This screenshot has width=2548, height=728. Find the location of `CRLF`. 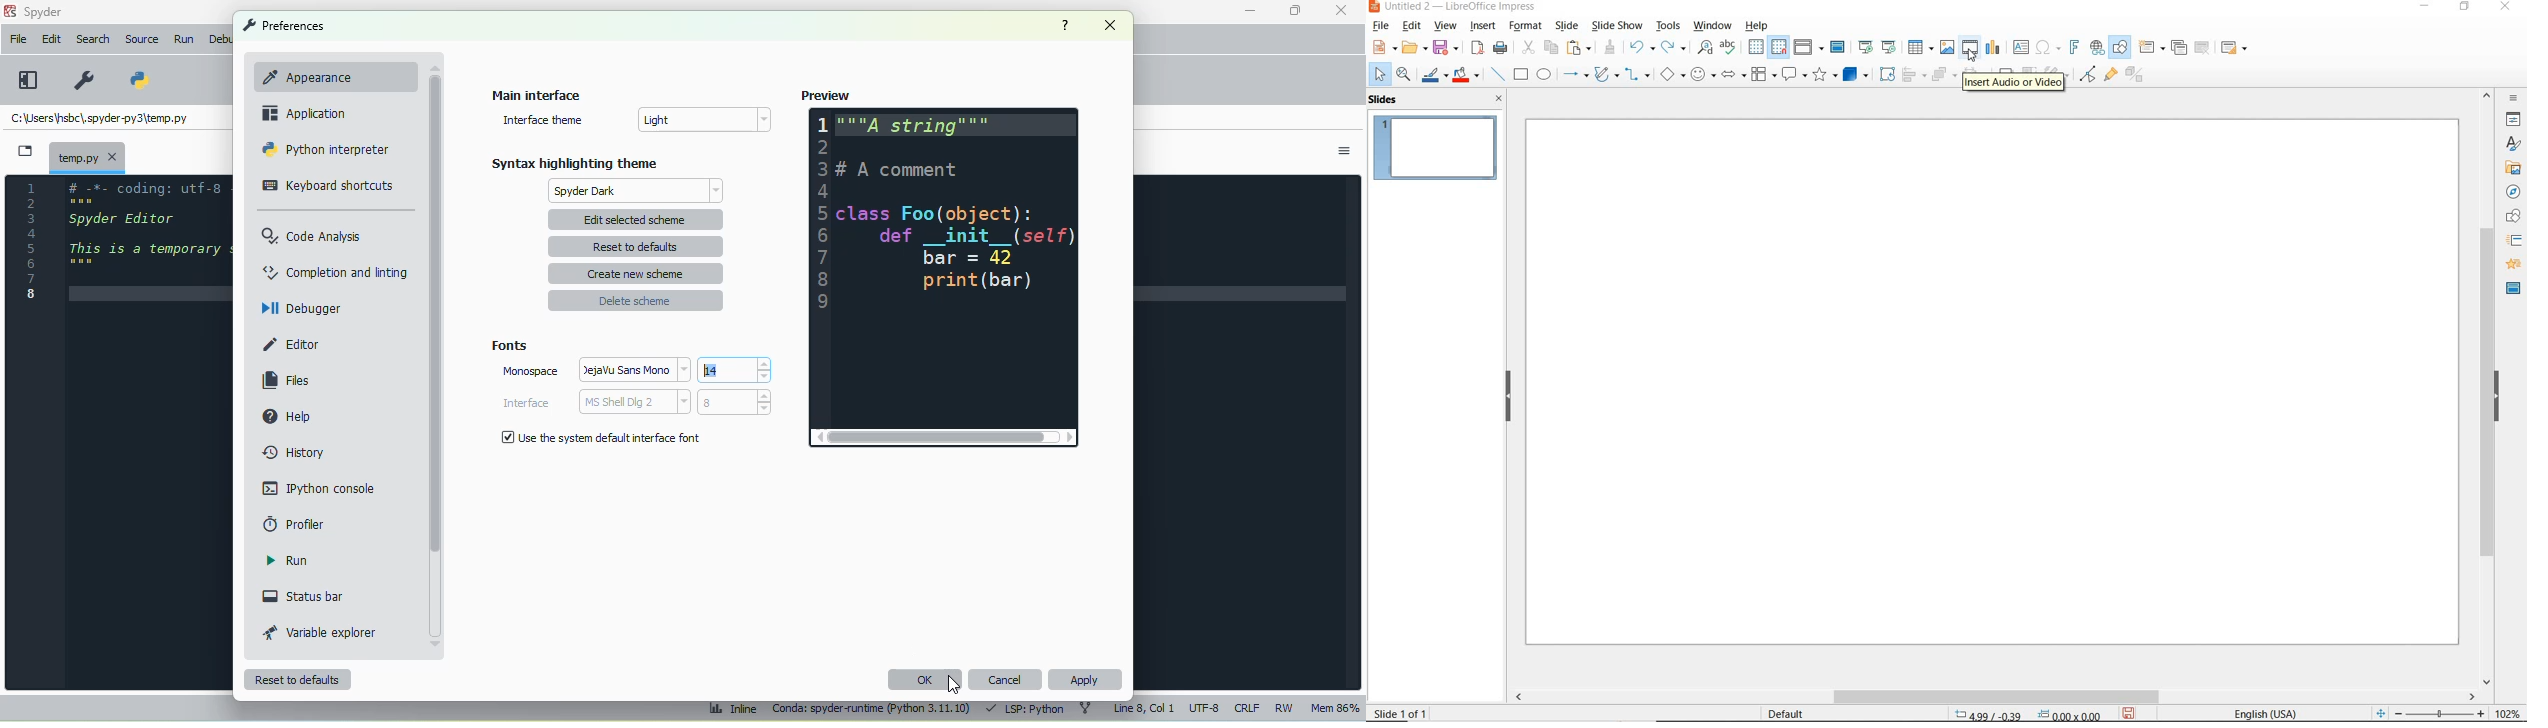

CRLF is located at coordinates (1246, 709).